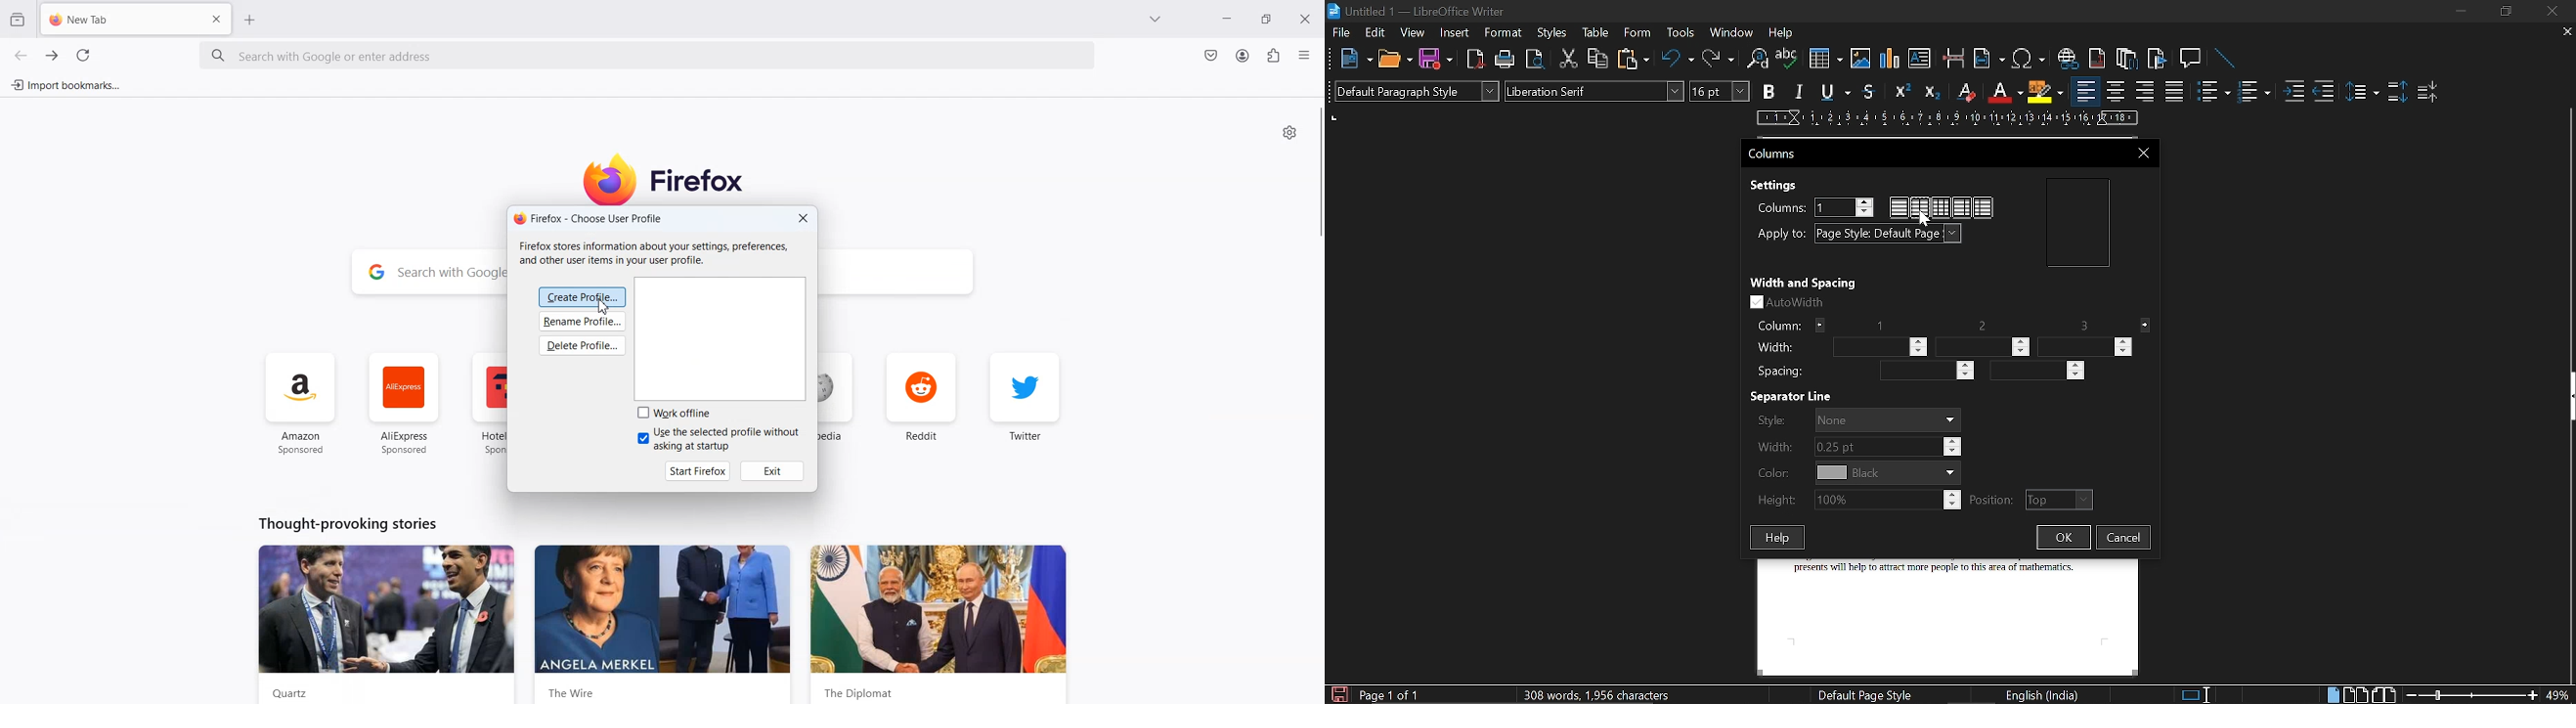 This screenshot has width=2576, height=728. Describe the element at coordinates (1837, 93) in the screenshot. I see `Underline` at that location.